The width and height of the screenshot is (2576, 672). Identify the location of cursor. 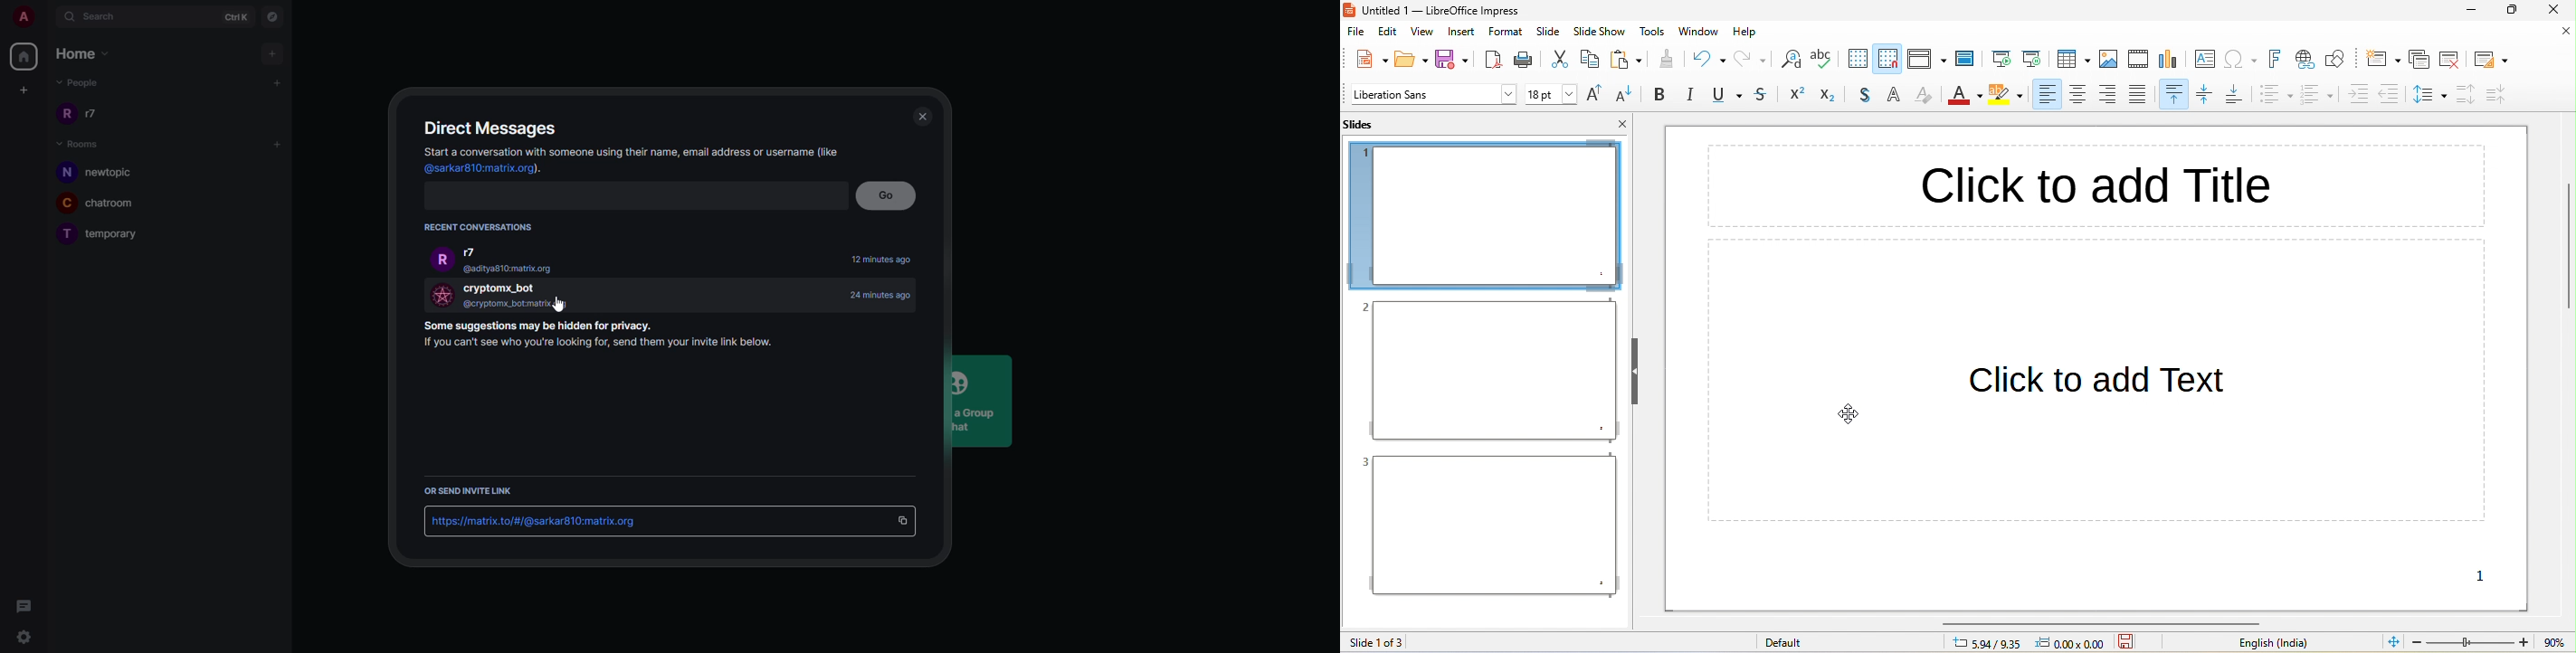
(565, 307).